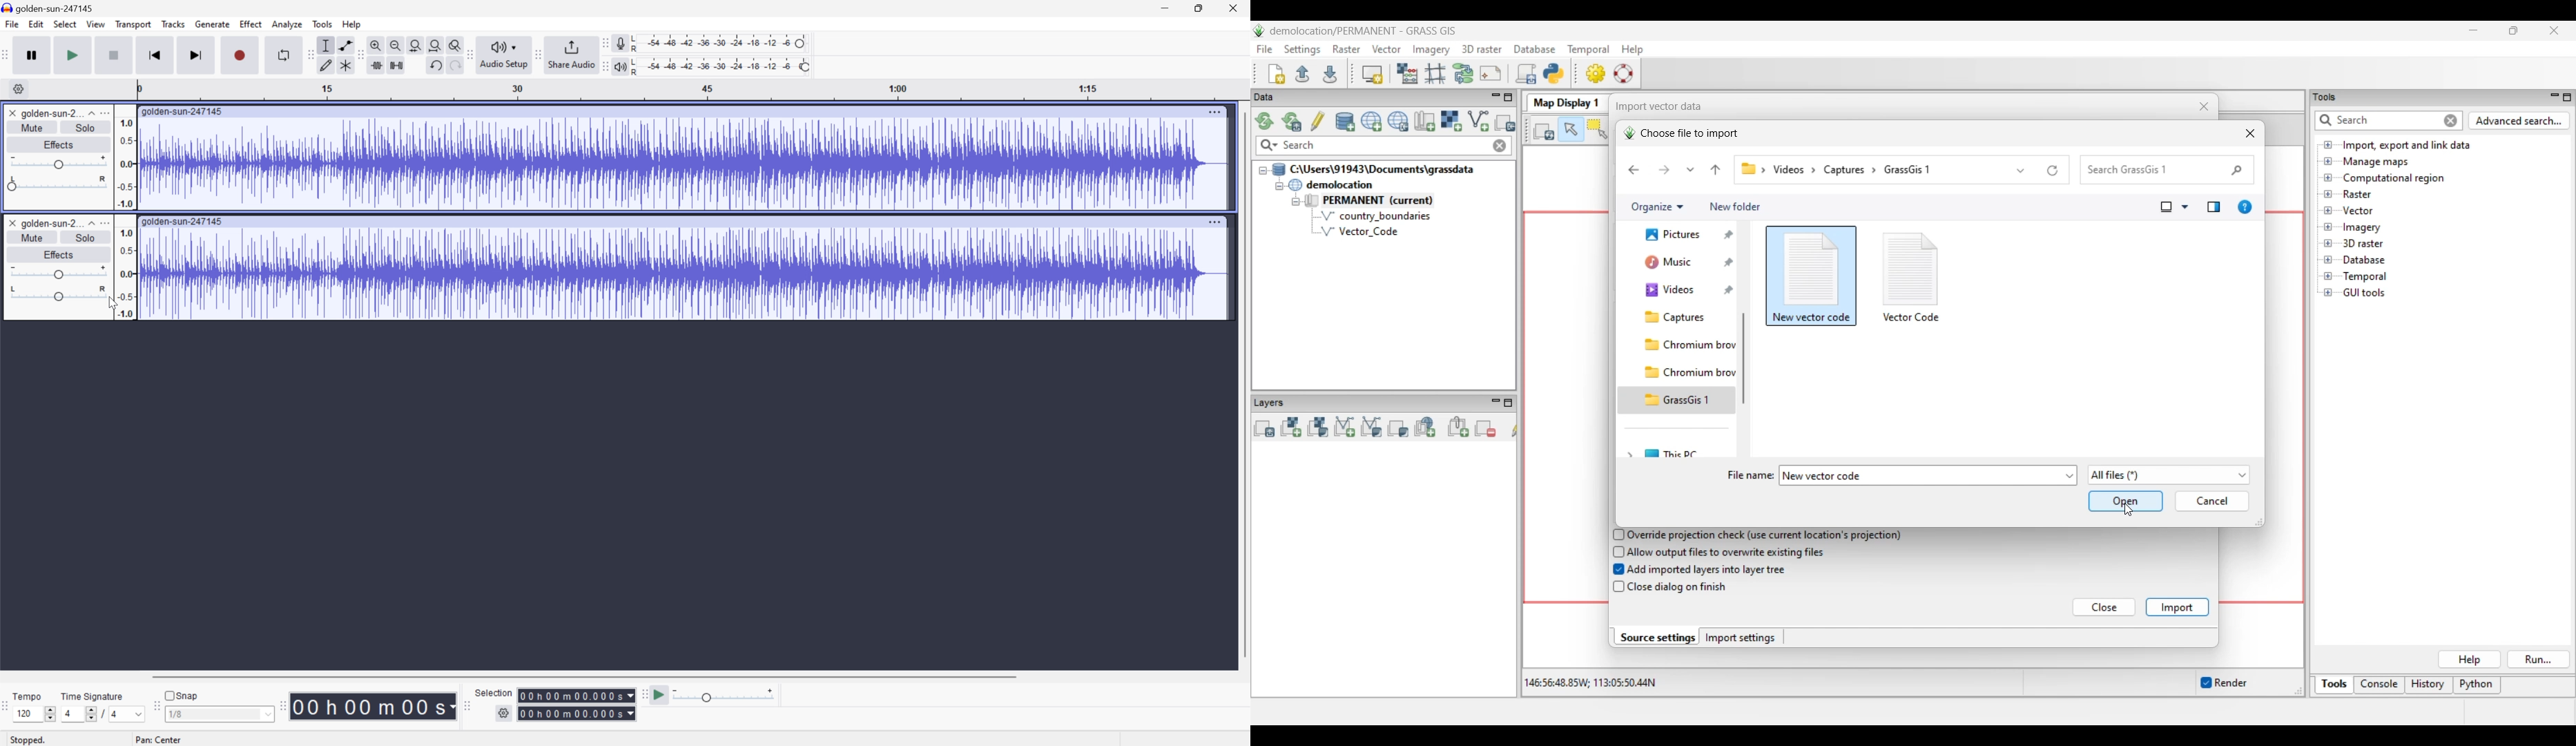  What do you see at coordinates (2469, 660) in the screenshot?
I see `Help` at bounding box center [2469, 660].